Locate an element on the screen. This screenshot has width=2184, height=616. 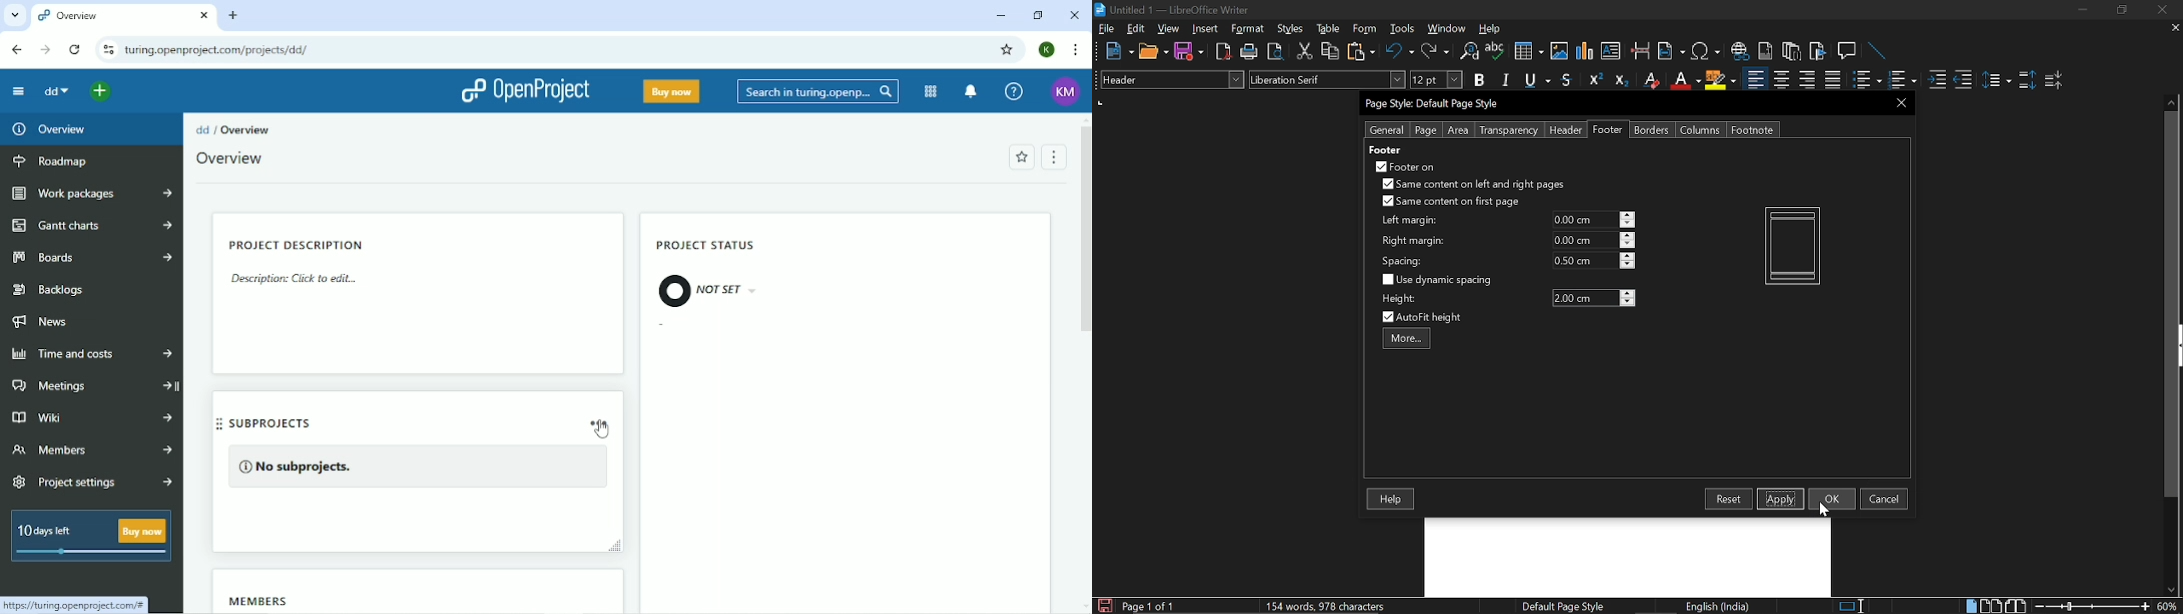
Ok is located at coordinates (1832, 498).